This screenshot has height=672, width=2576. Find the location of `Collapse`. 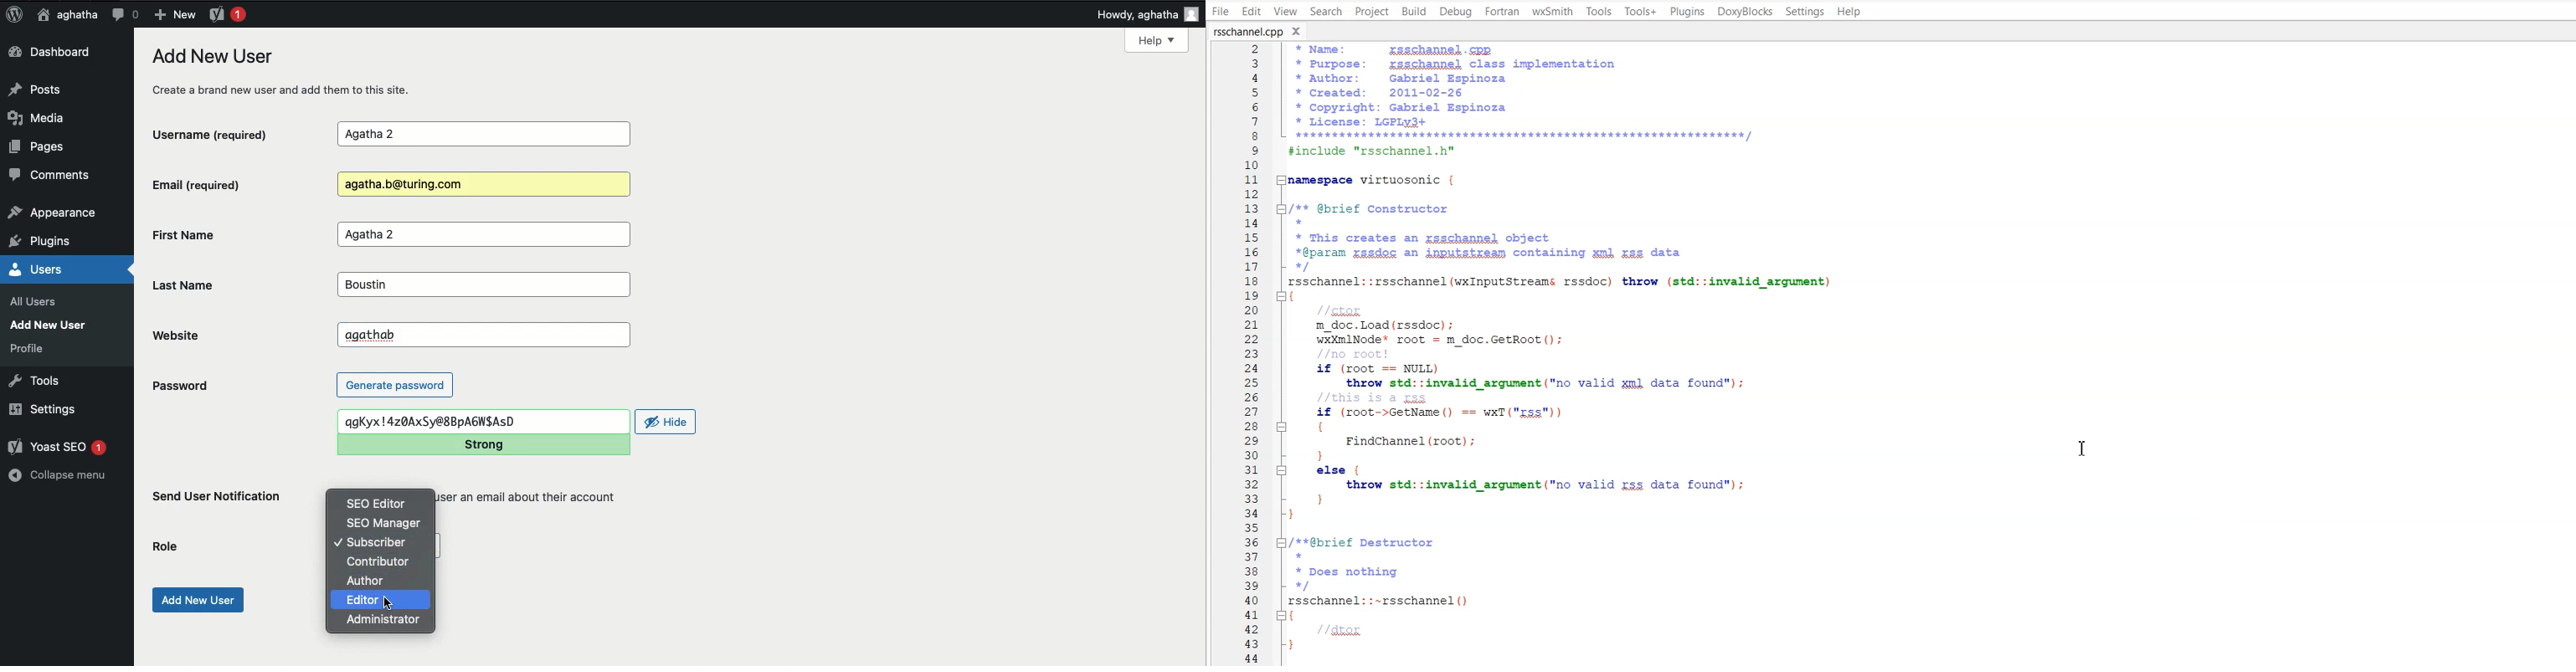

Collapse is located at coordinates (1282, 295).